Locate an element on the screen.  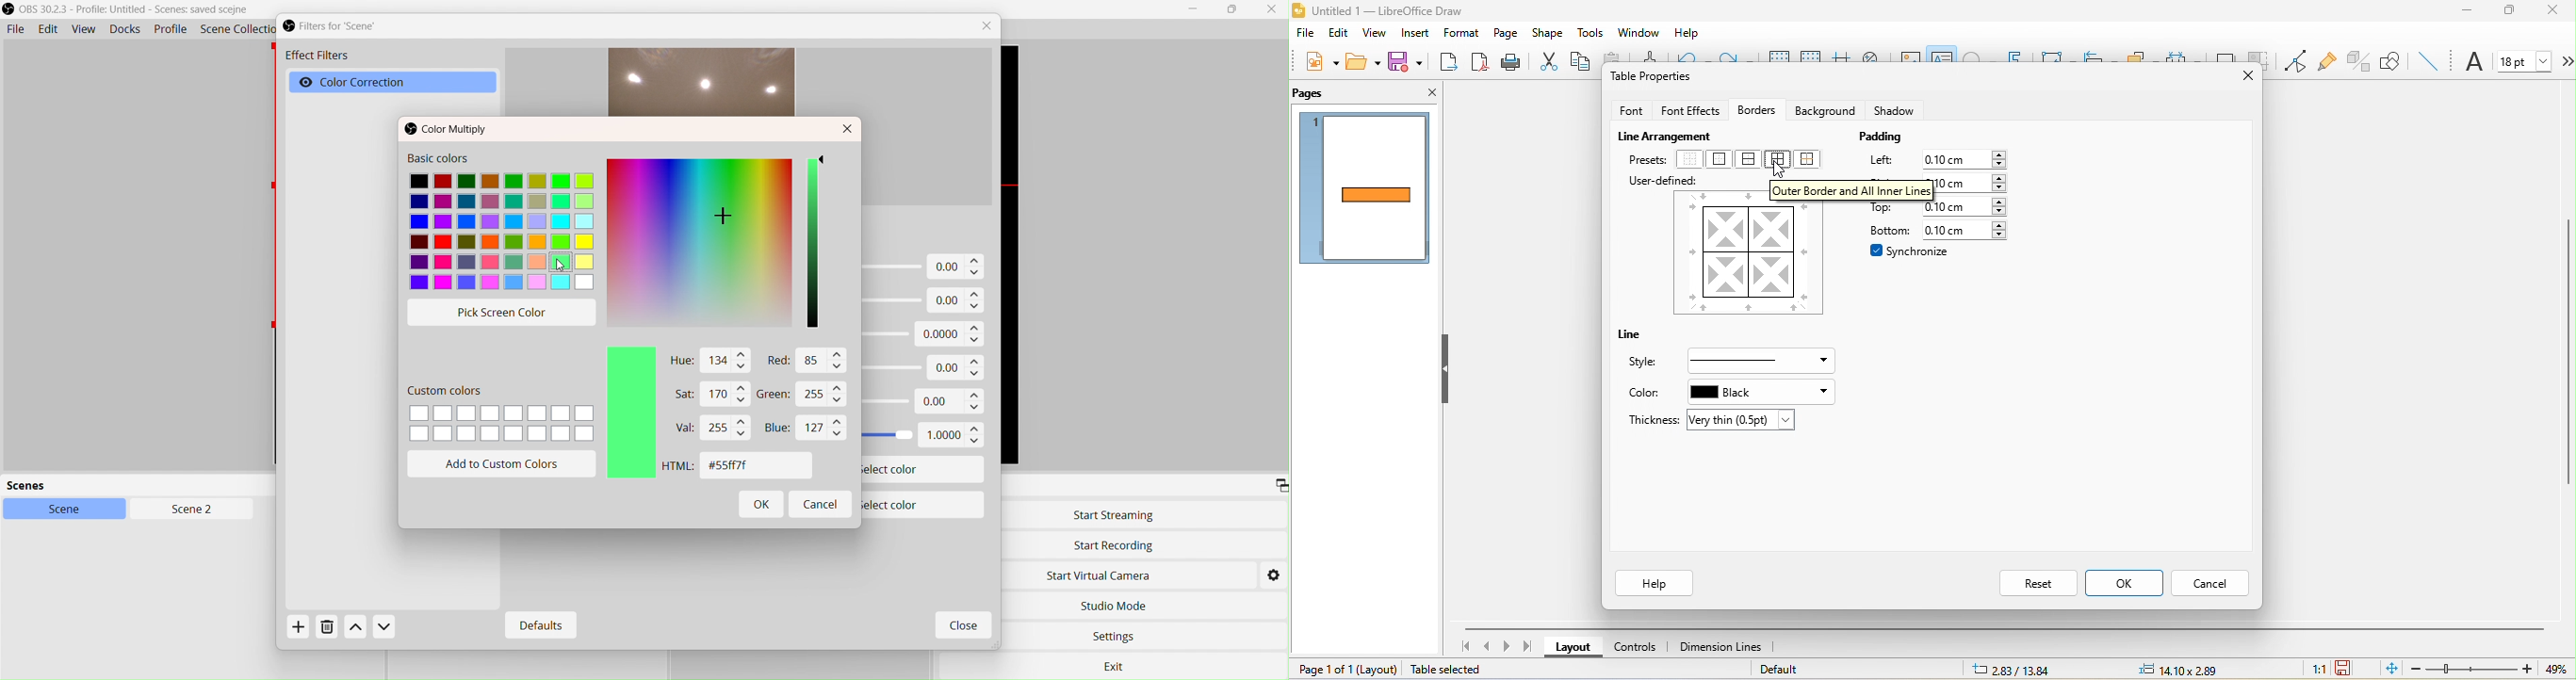
 is located at coordinates (154, 9).